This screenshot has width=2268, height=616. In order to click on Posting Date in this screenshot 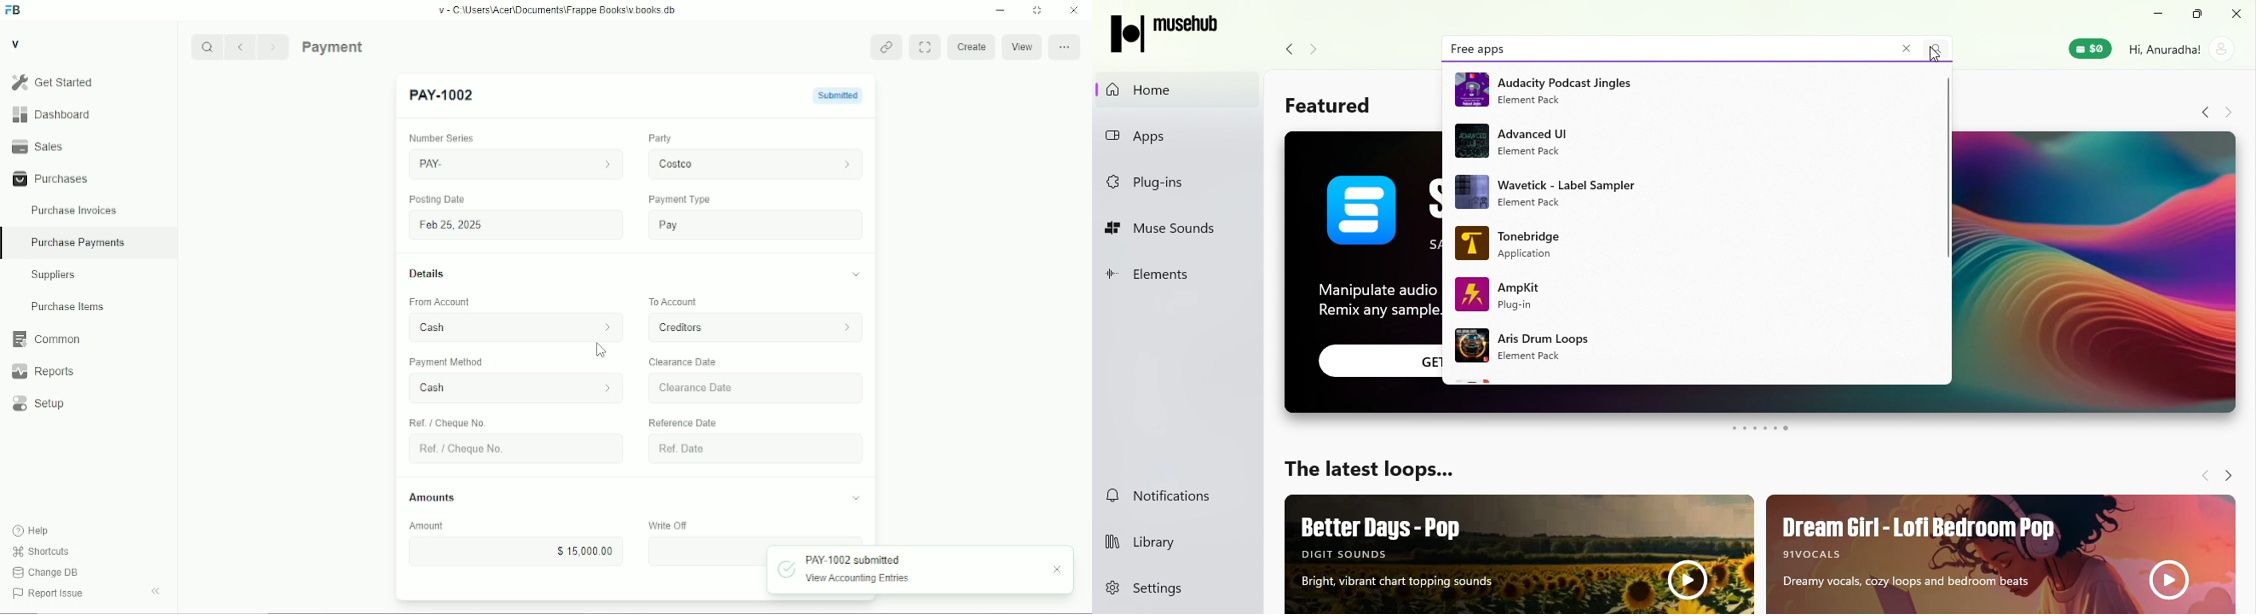, I will do `click(438, 200)`.